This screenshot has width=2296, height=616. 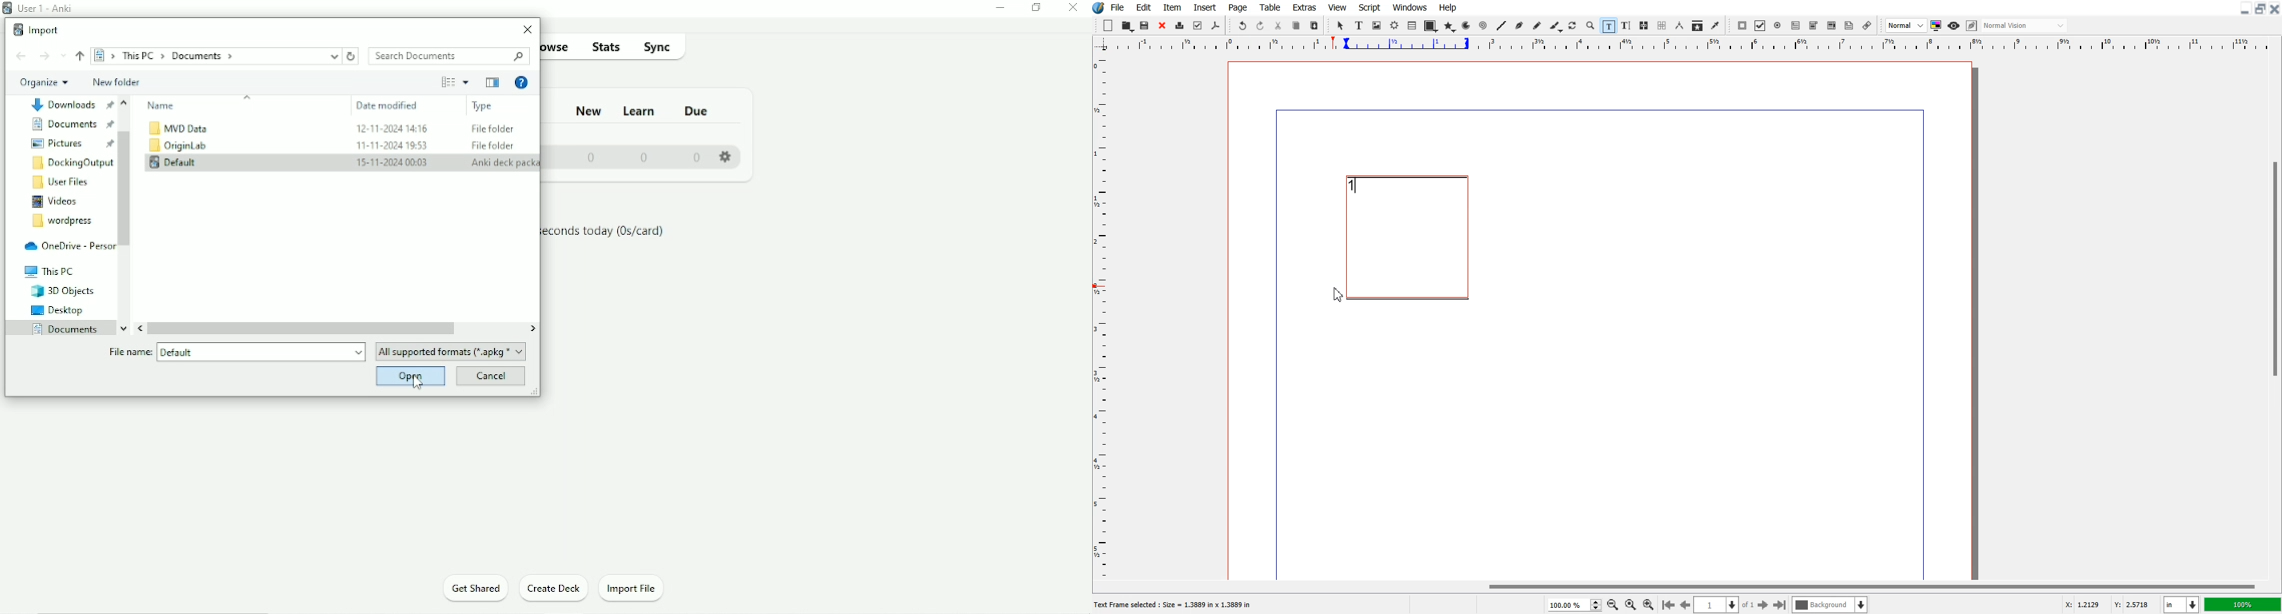 What do you see at coordinates (126, 323) in the screenshot?
I see `Down` at bounding box center [126, 323].